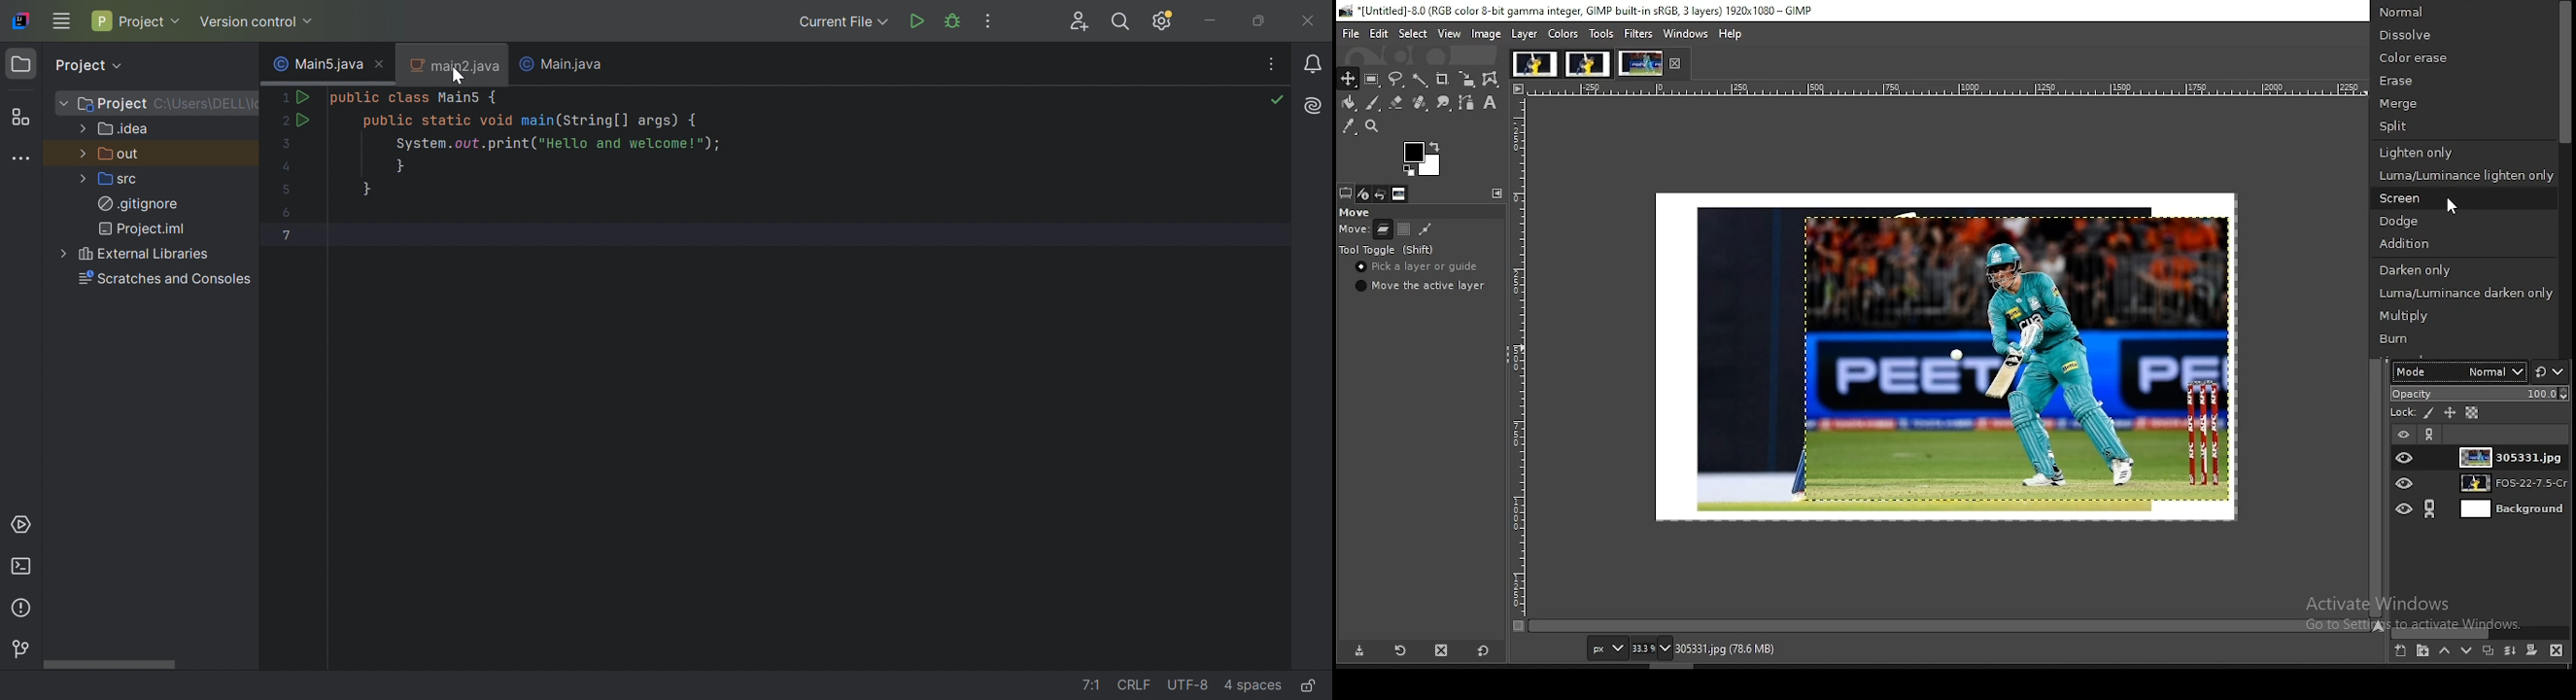  What do you see at coordinates (1397, 78) in the screenshot?
I see `free selection tool` at bounding box center [1397, 78].